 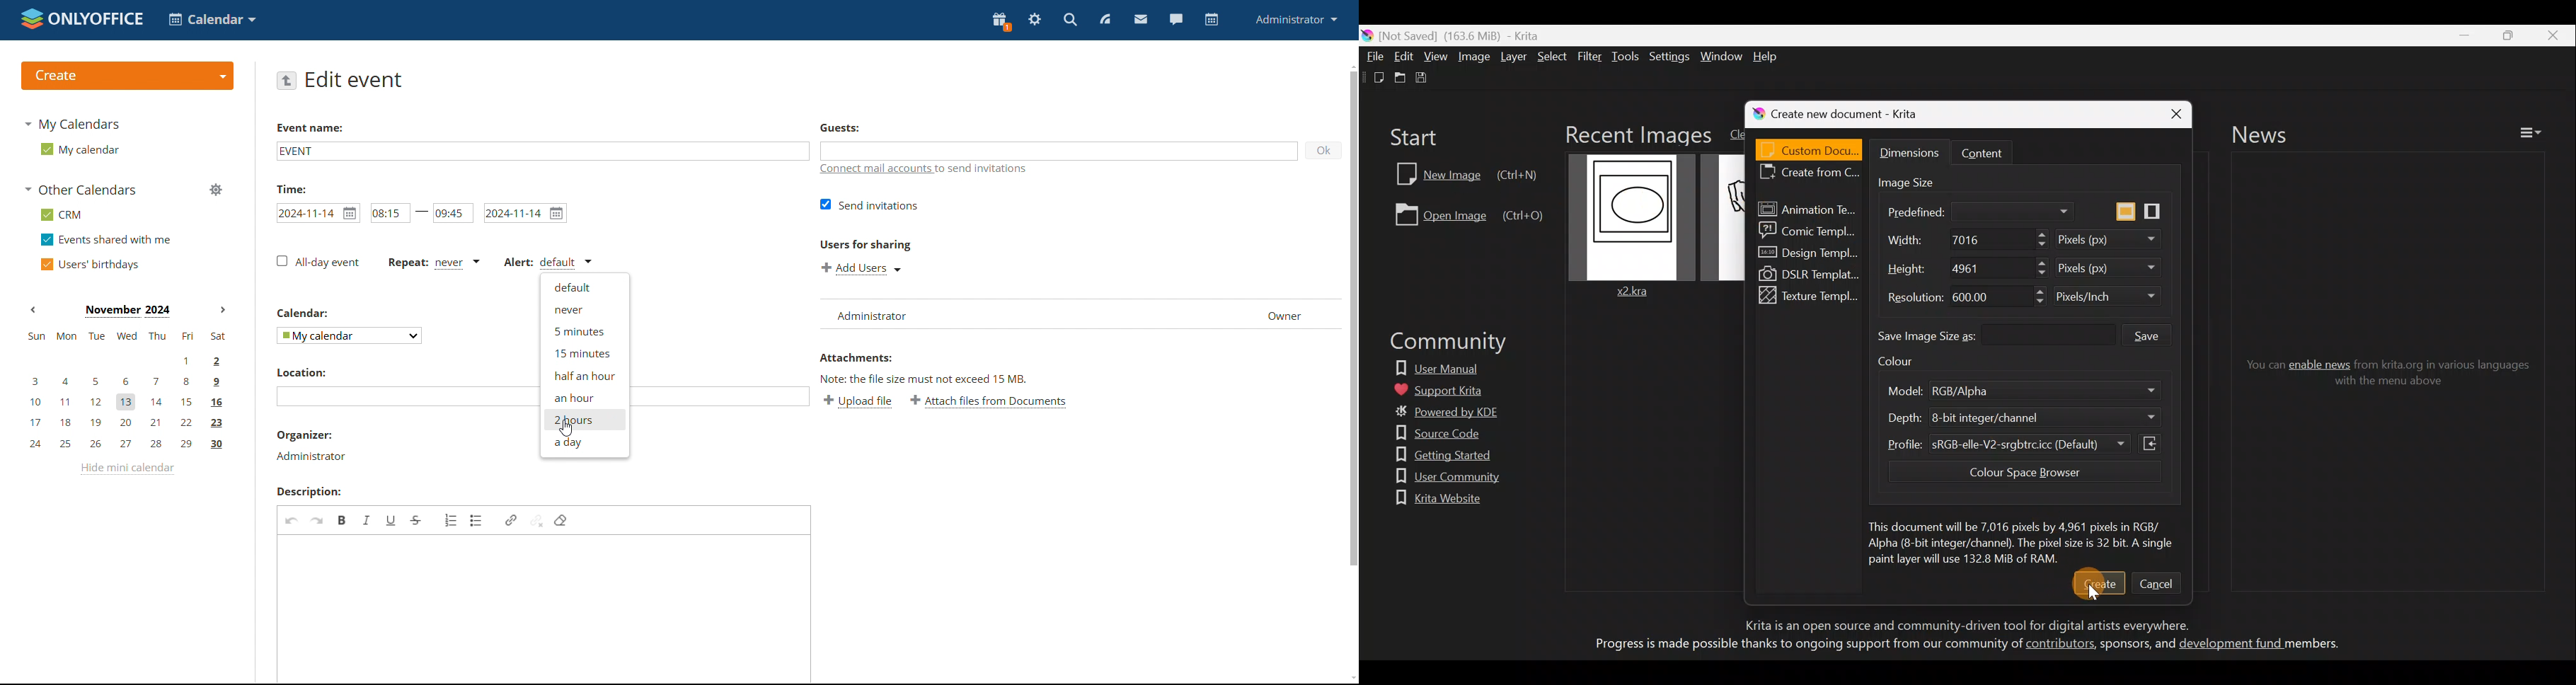 What do you see at coordinates (2447, 364) in the screenshot?
I see `from krita.org in various languages` at bounding box center [2447, 364].